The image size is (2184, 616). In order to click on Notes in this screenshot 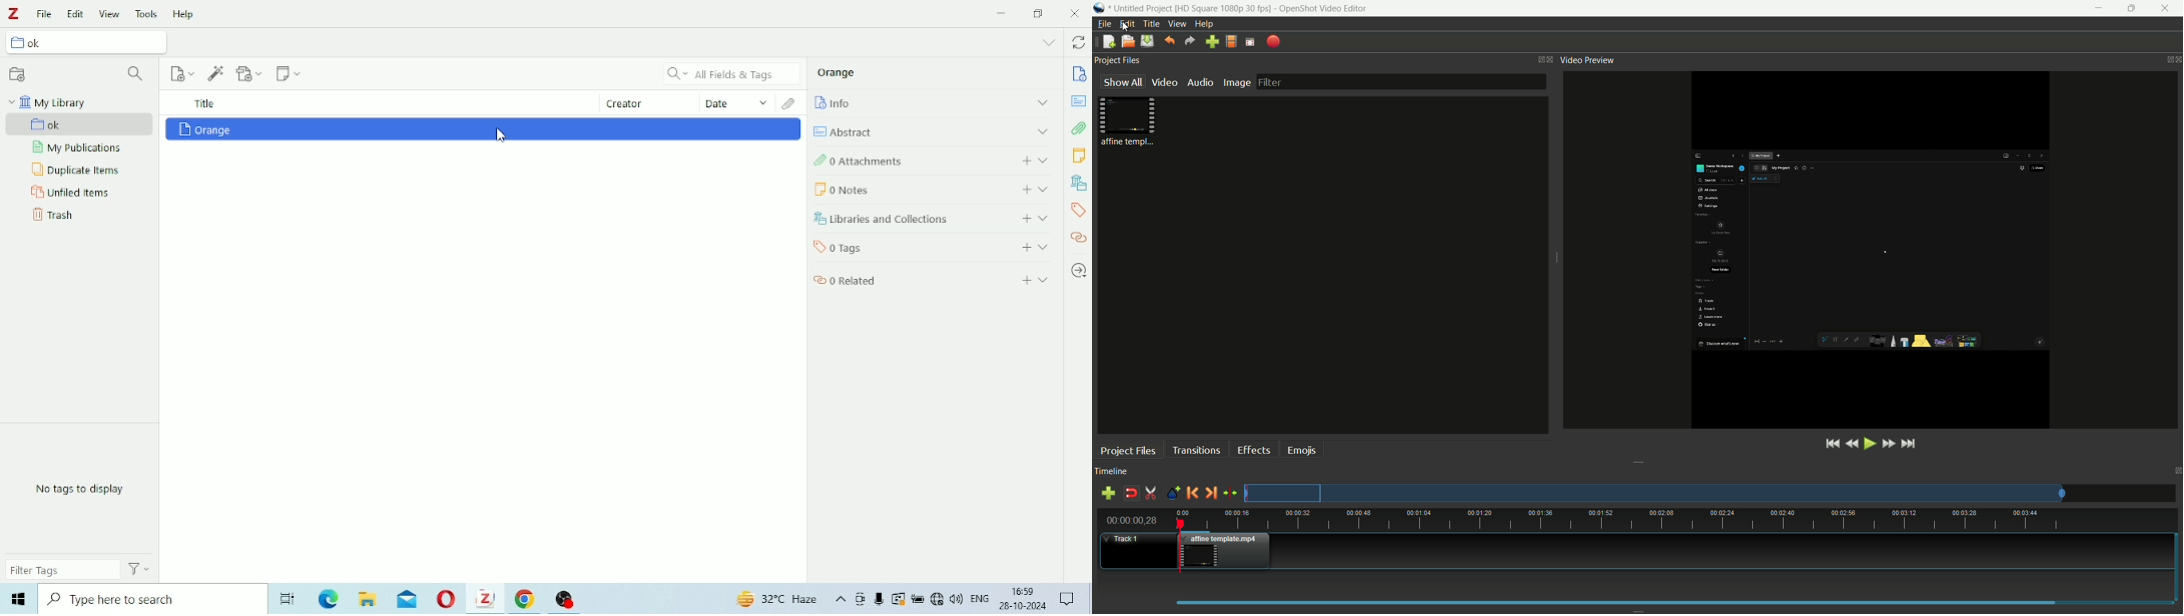, I will do `click(934, 189)`.